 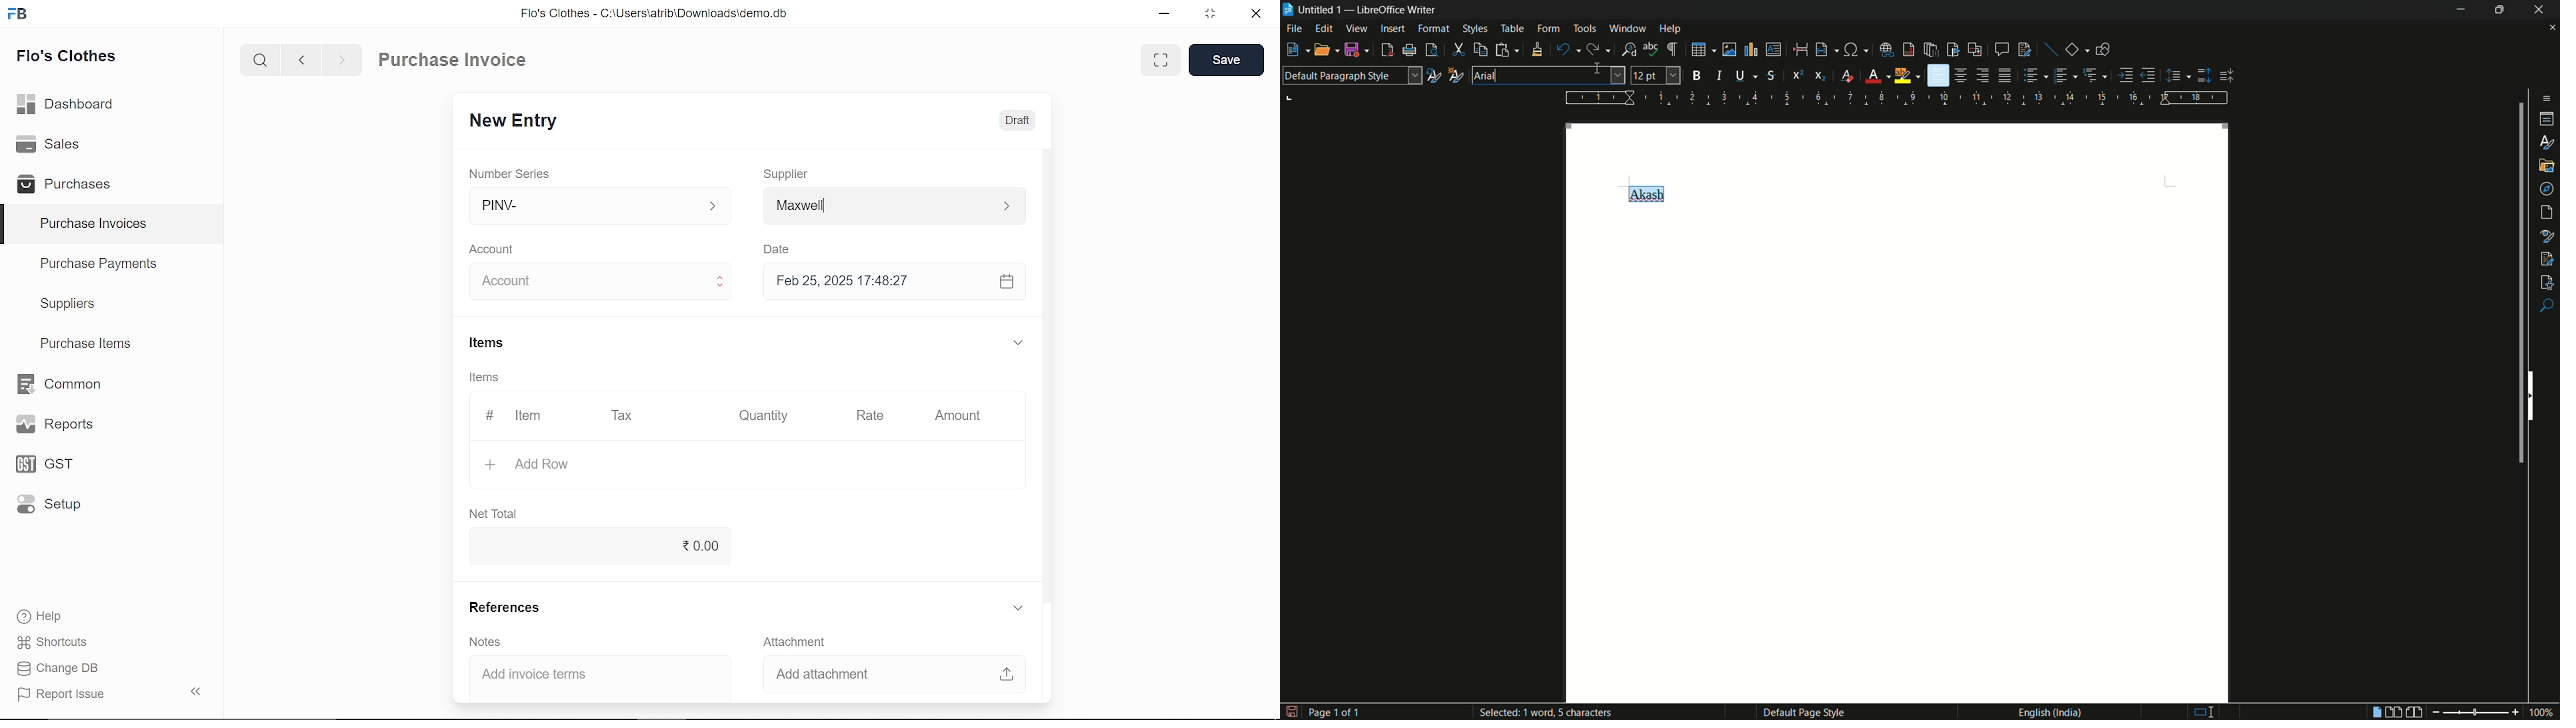 I want to click on basic shapes, so click(x=2073, y=50).